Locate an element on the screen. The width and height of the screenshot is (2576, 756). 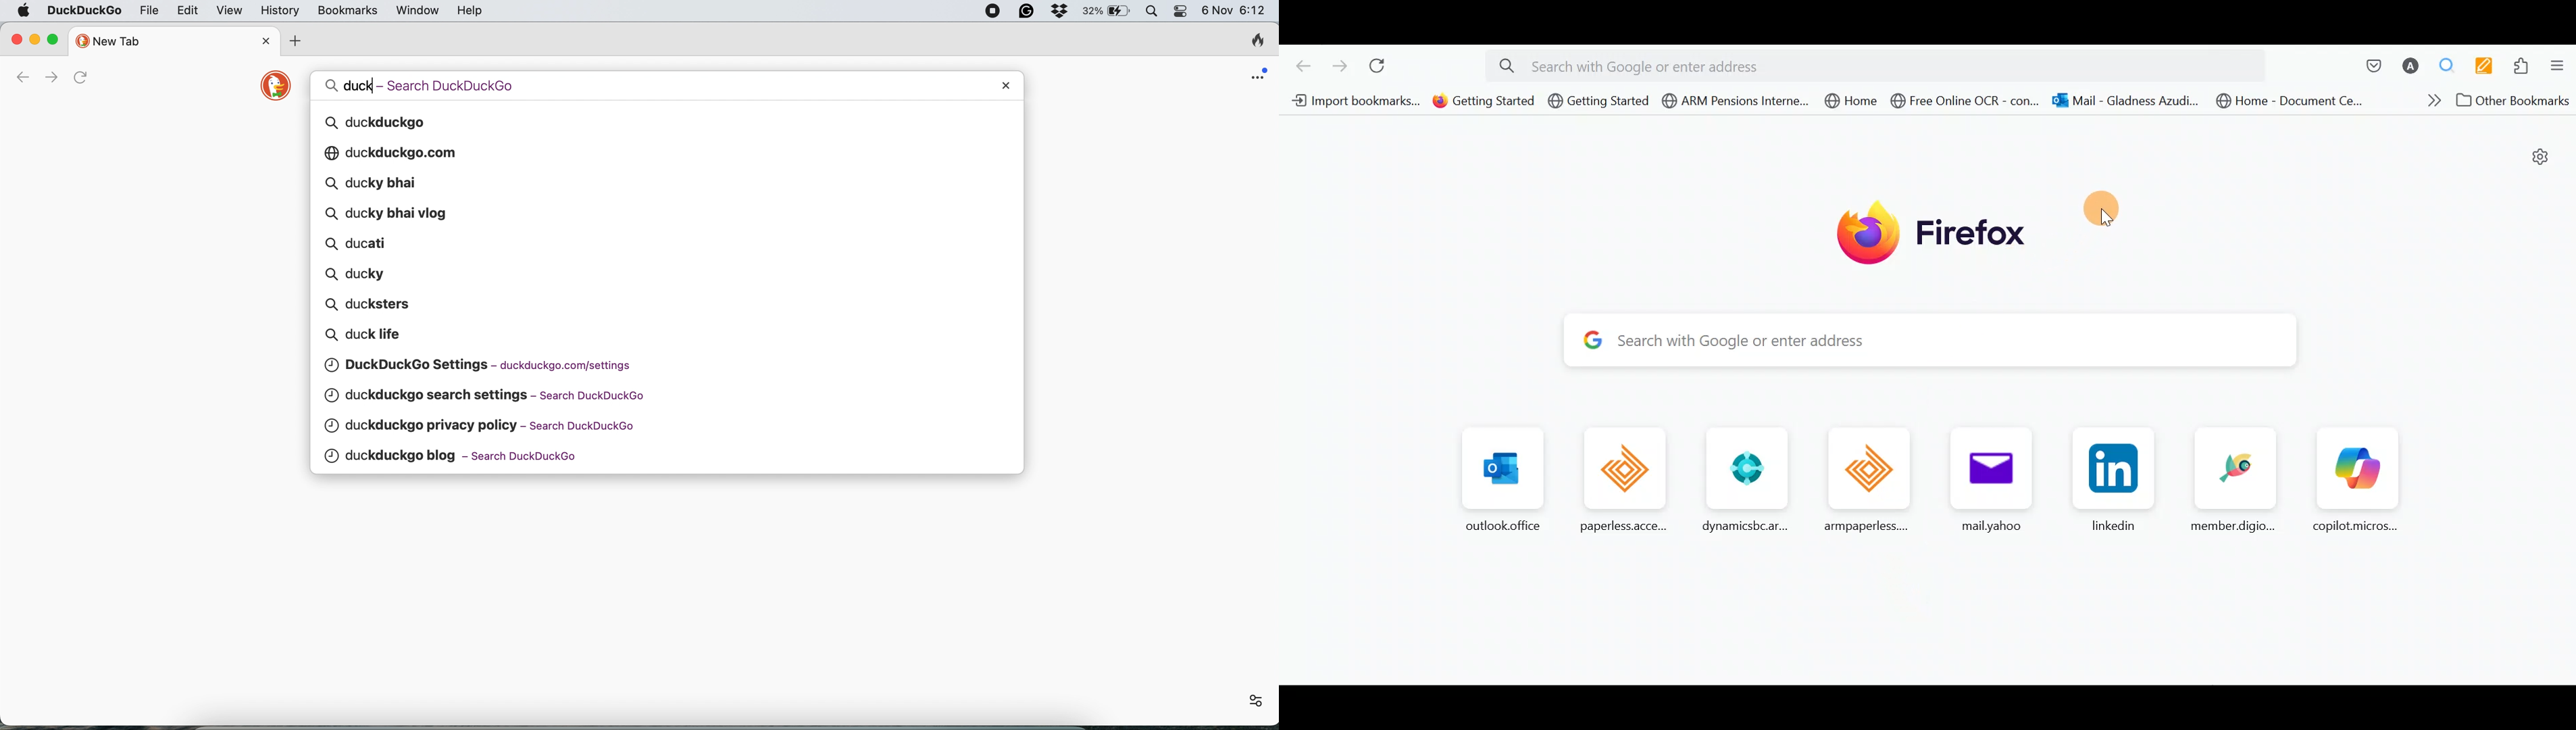
spotlight search is located at coordinates (1154, 11).